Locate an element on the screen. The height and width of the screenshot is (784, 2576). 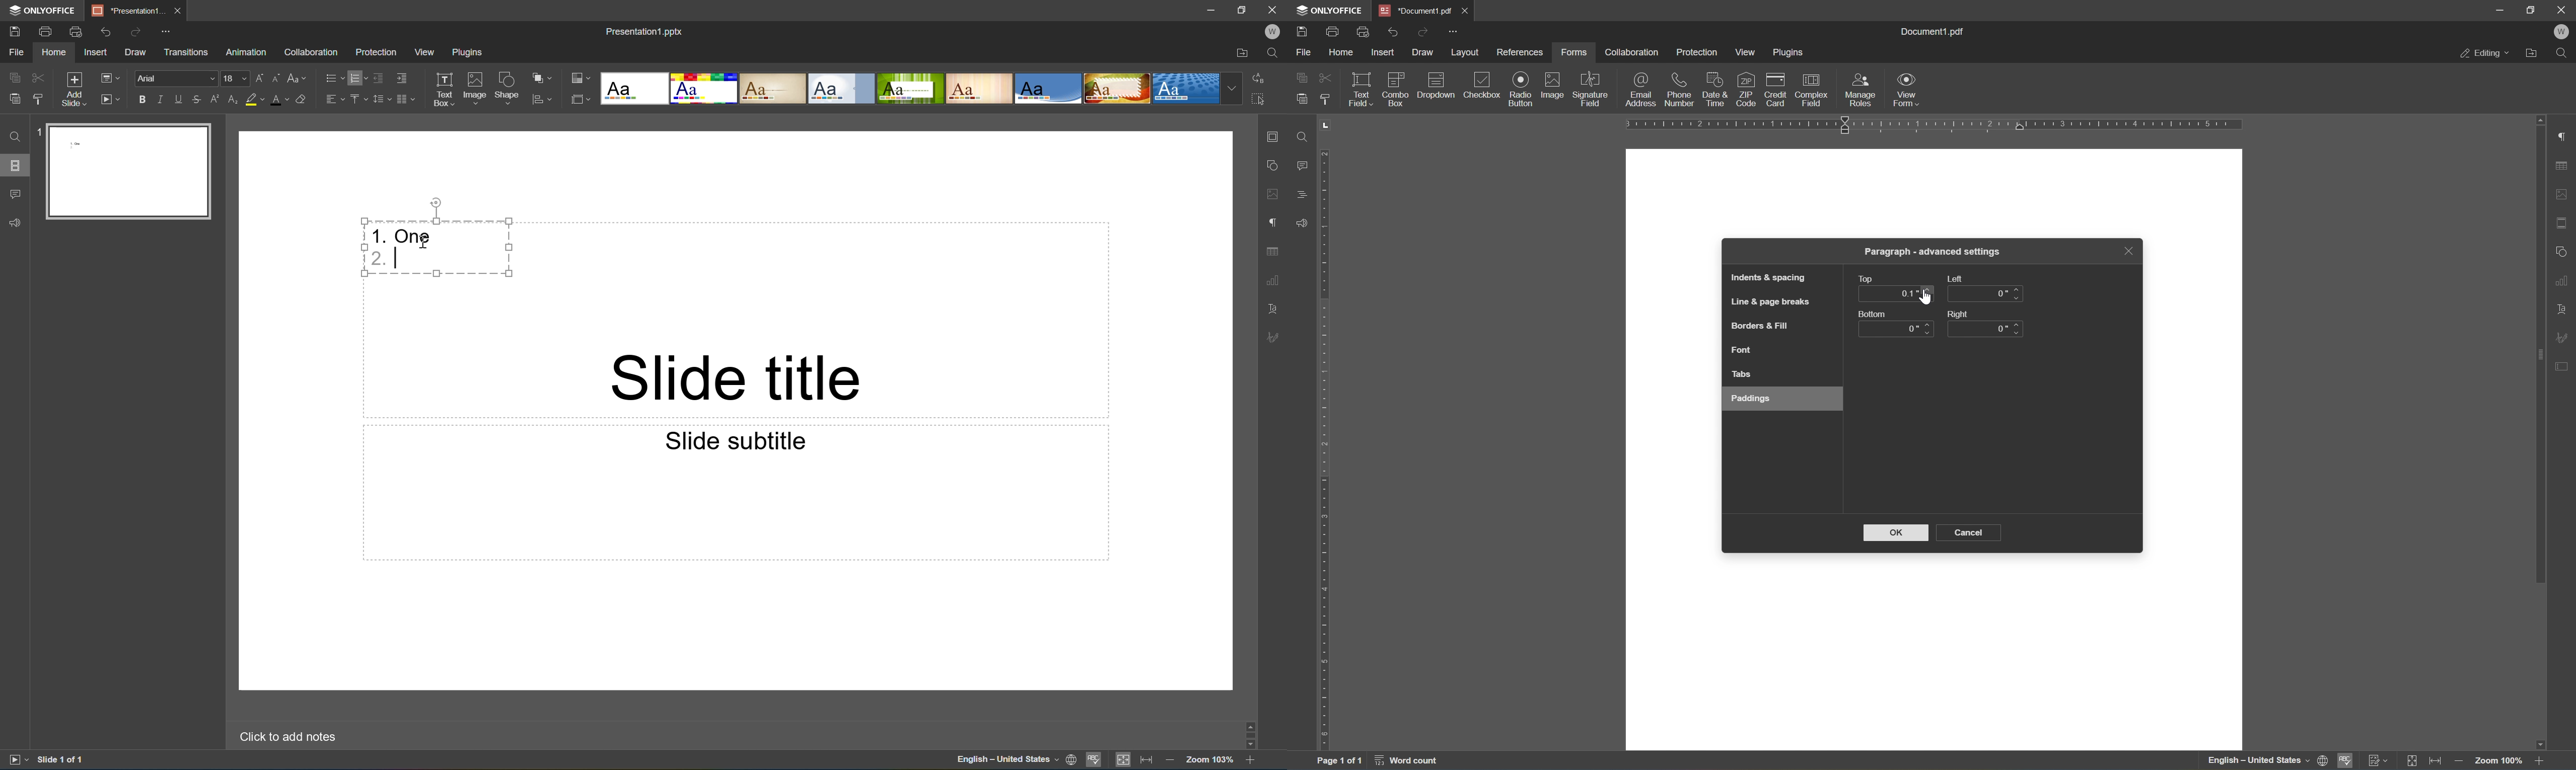
0 is located at coordinates (2006, 292).